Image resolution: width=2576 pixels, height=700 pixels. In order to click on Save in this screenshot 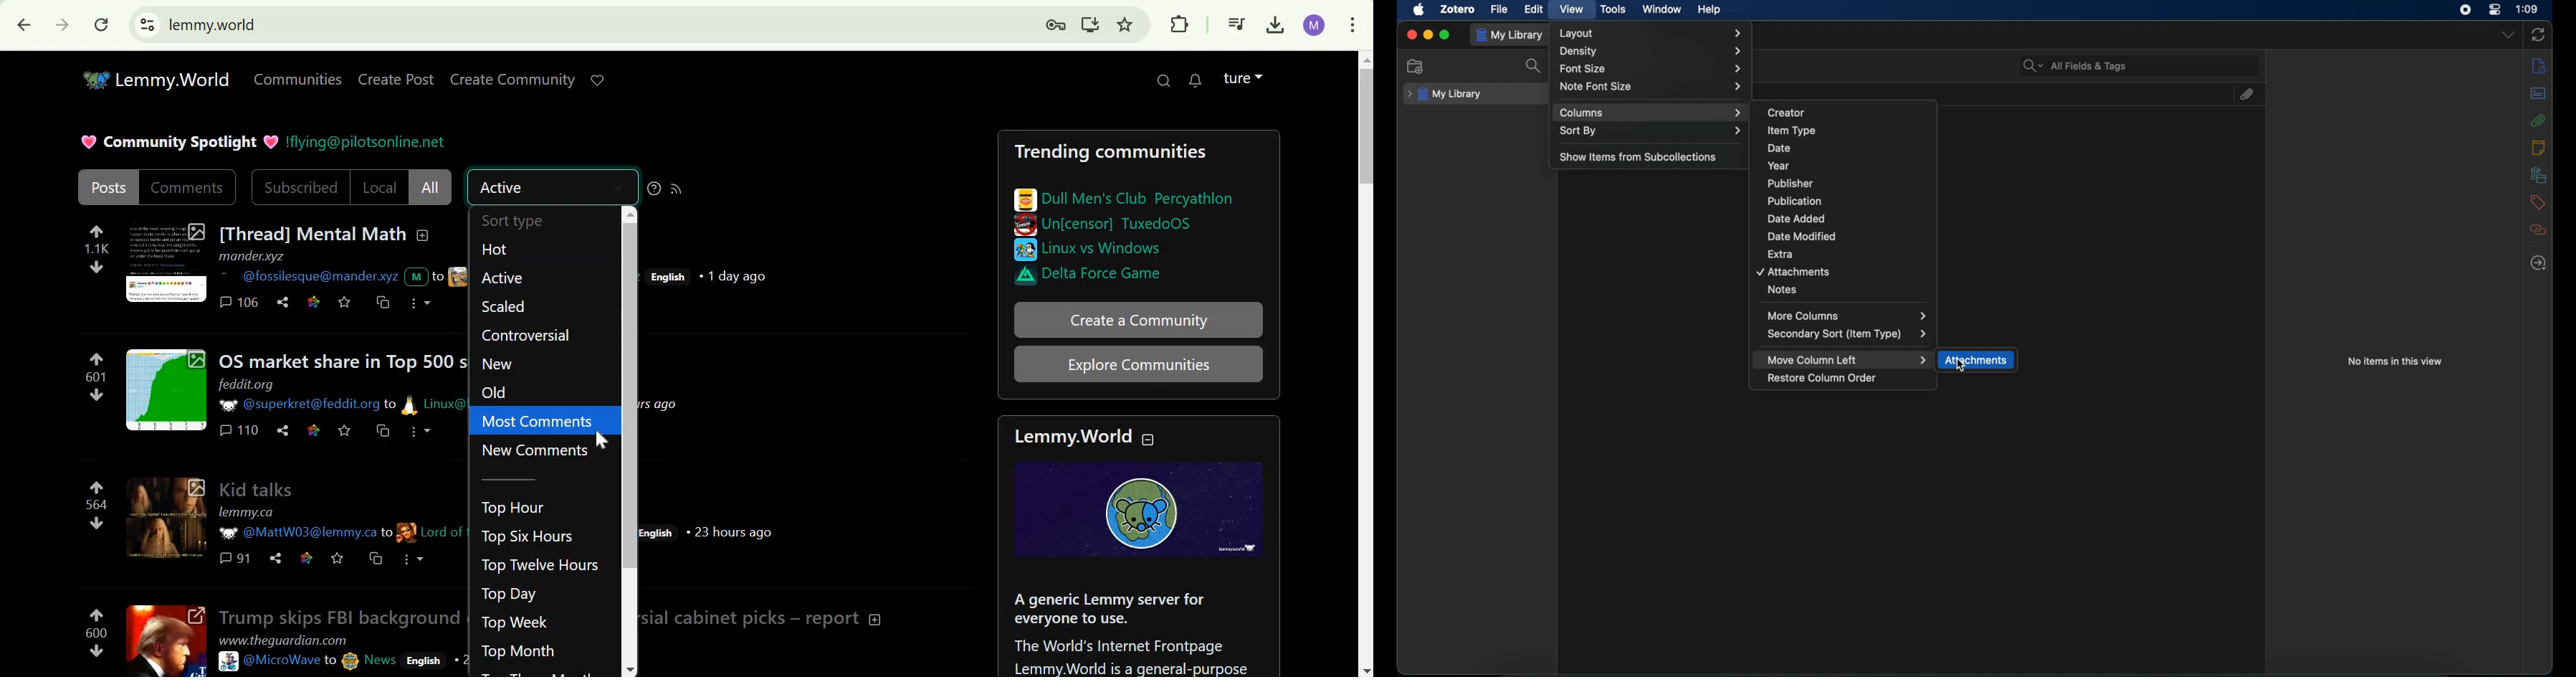, I will do `click(339, 559)`.